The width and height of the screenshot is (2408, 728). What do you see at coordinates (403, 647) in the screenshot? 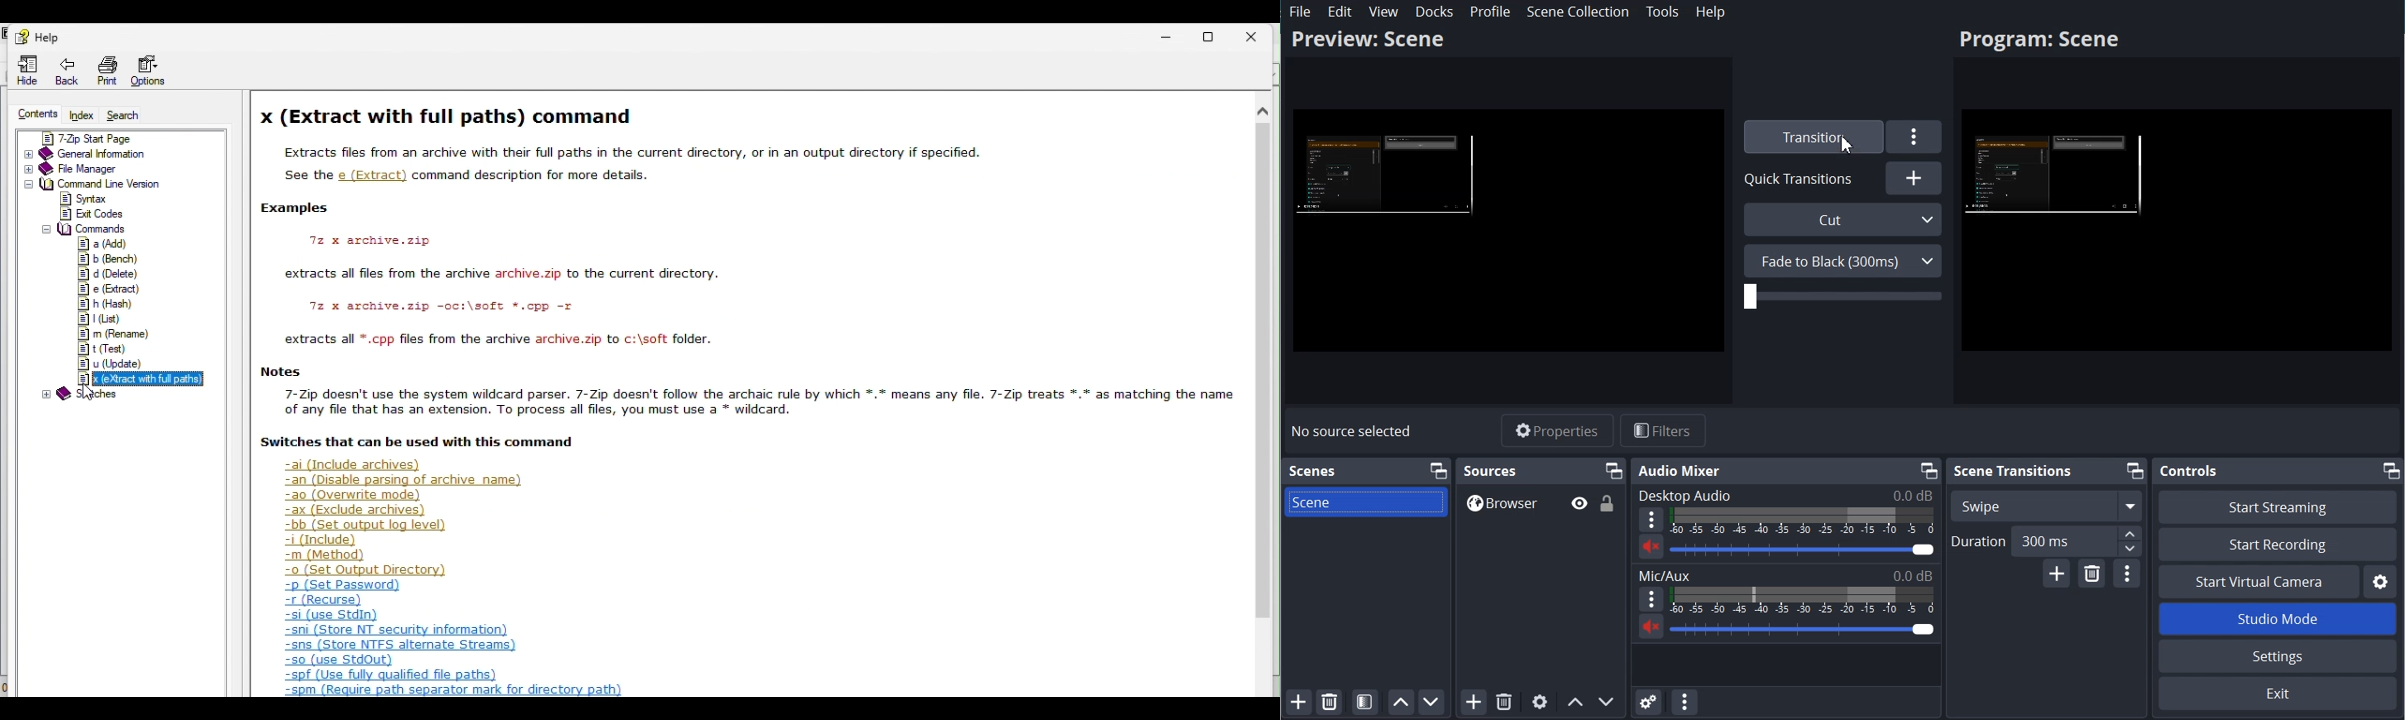
I see `-sns` at bounding box center [403, 647].